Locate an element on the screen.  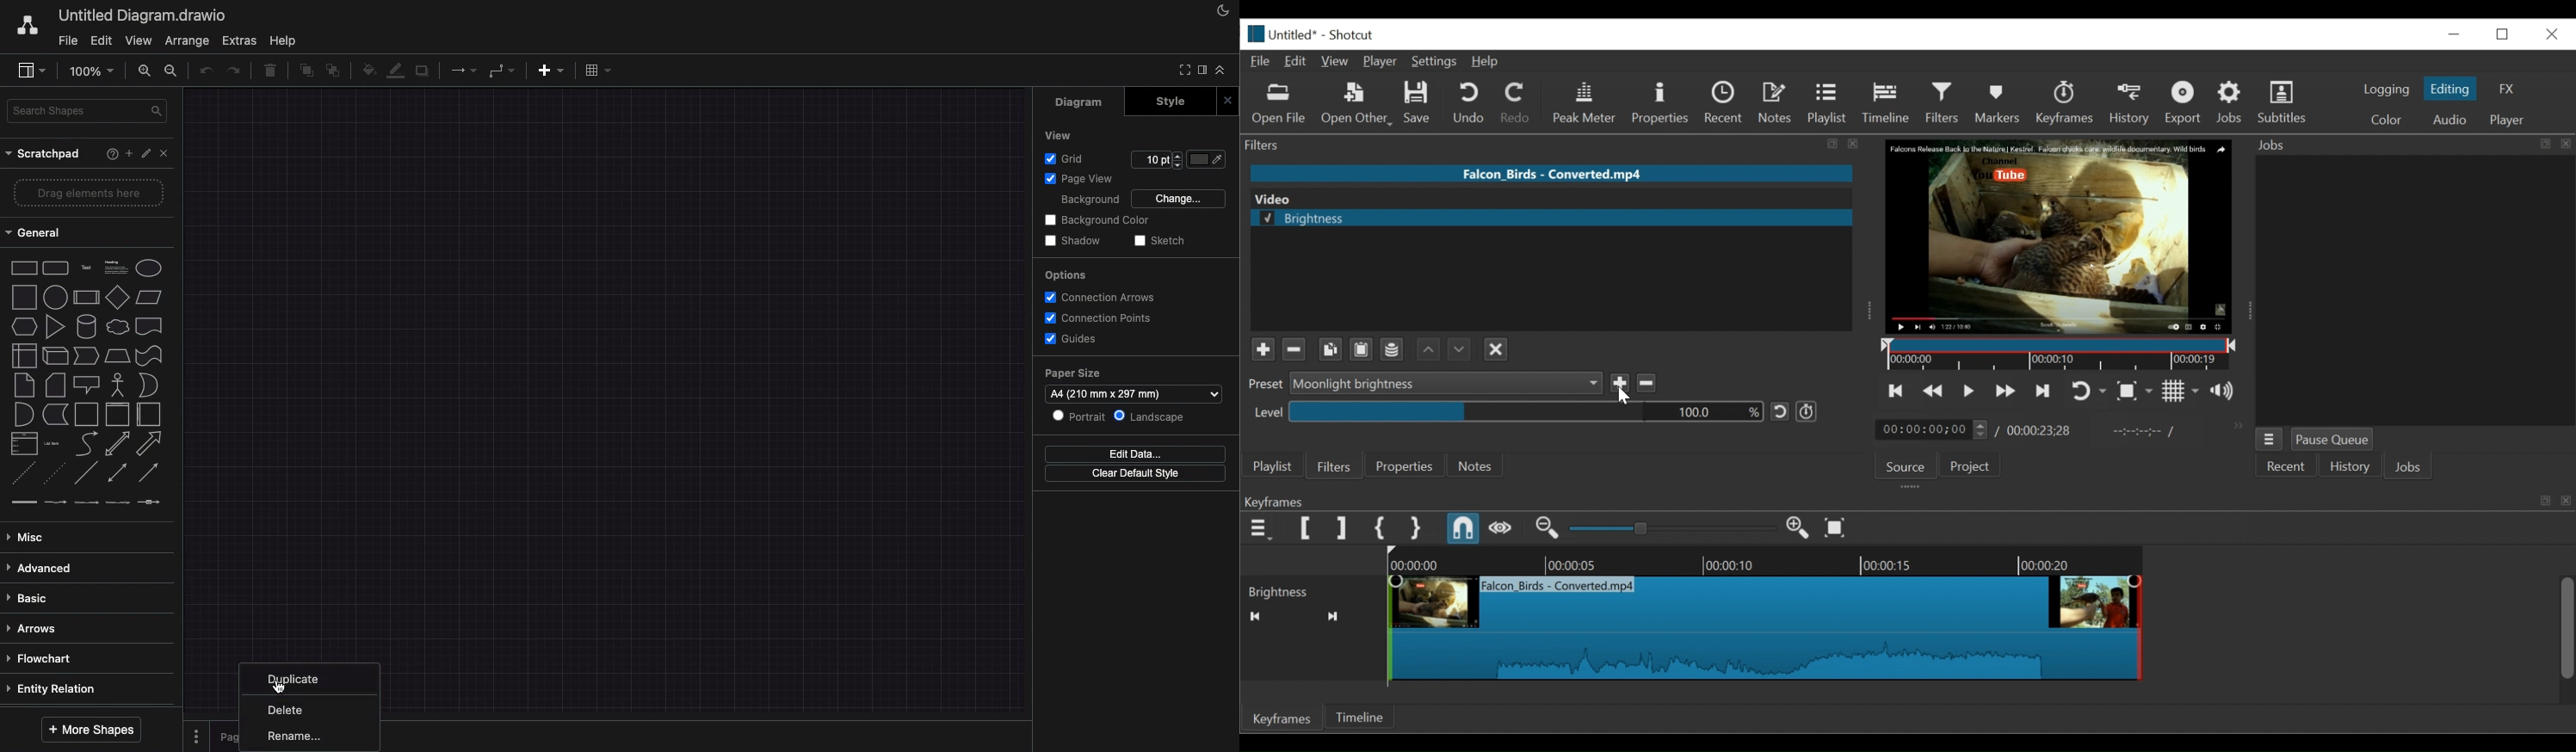
diamond is located at coordinates (118, 298).